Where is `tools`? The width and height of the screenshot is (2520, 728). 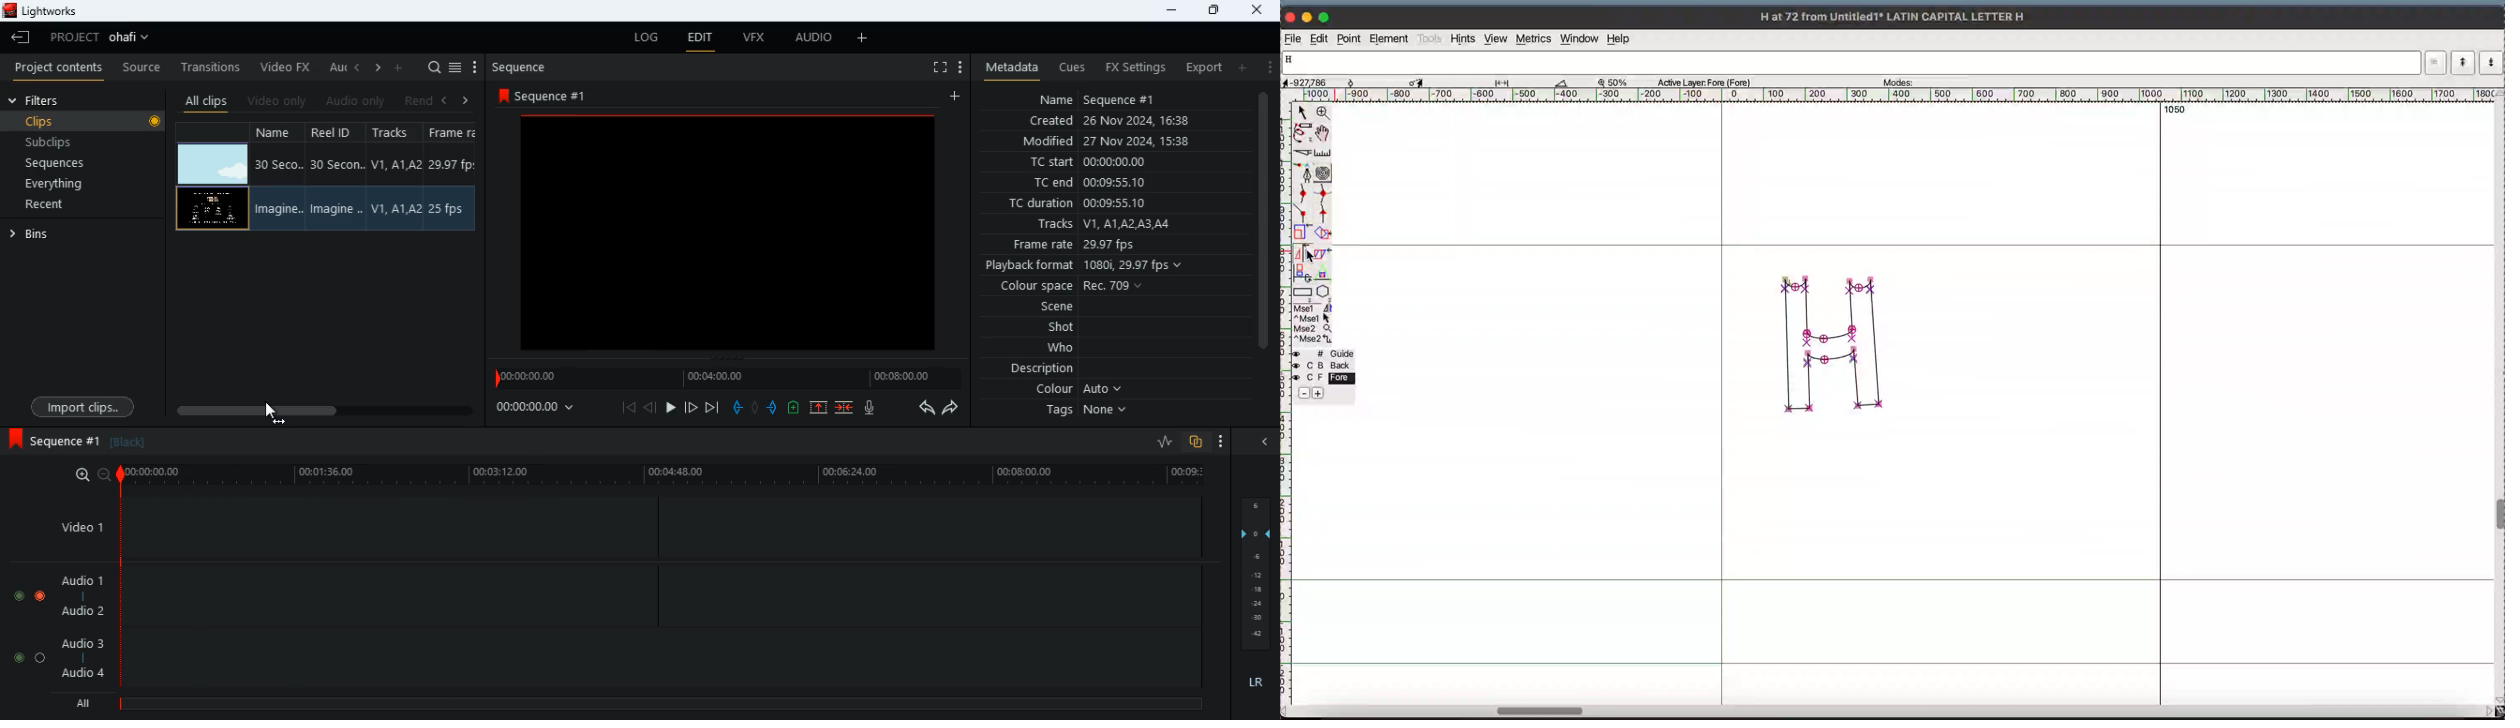
tools is located at coordinates (1427, 38).